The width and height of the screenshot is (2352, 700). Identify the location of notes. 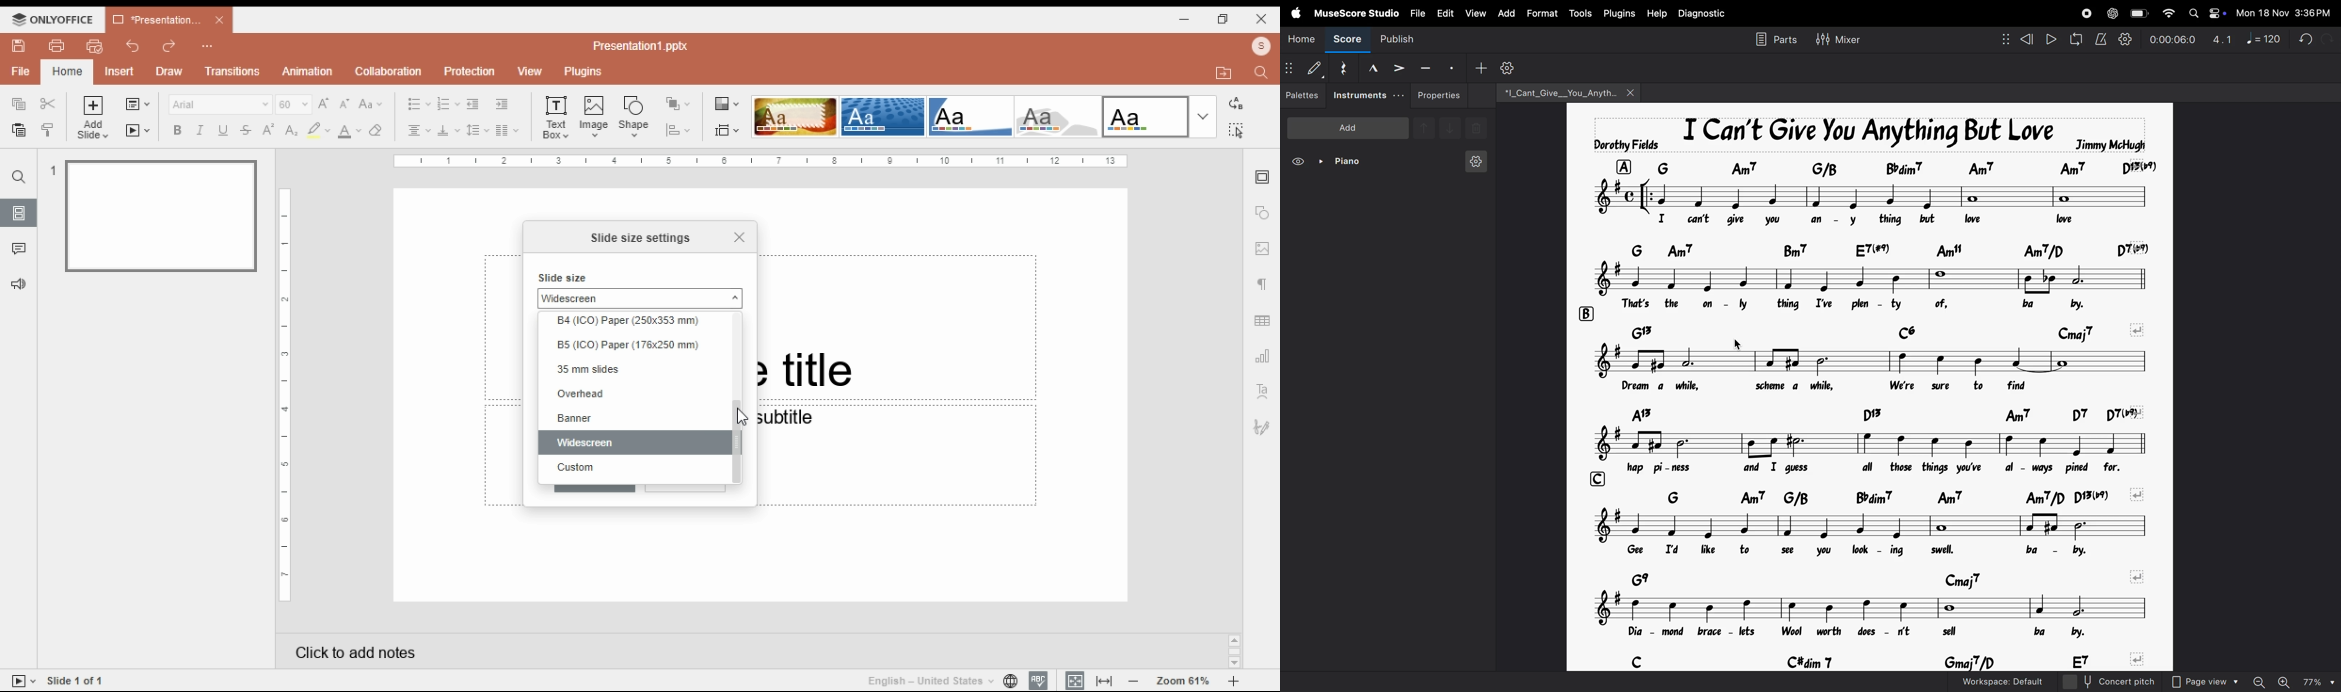
(1875, 607).